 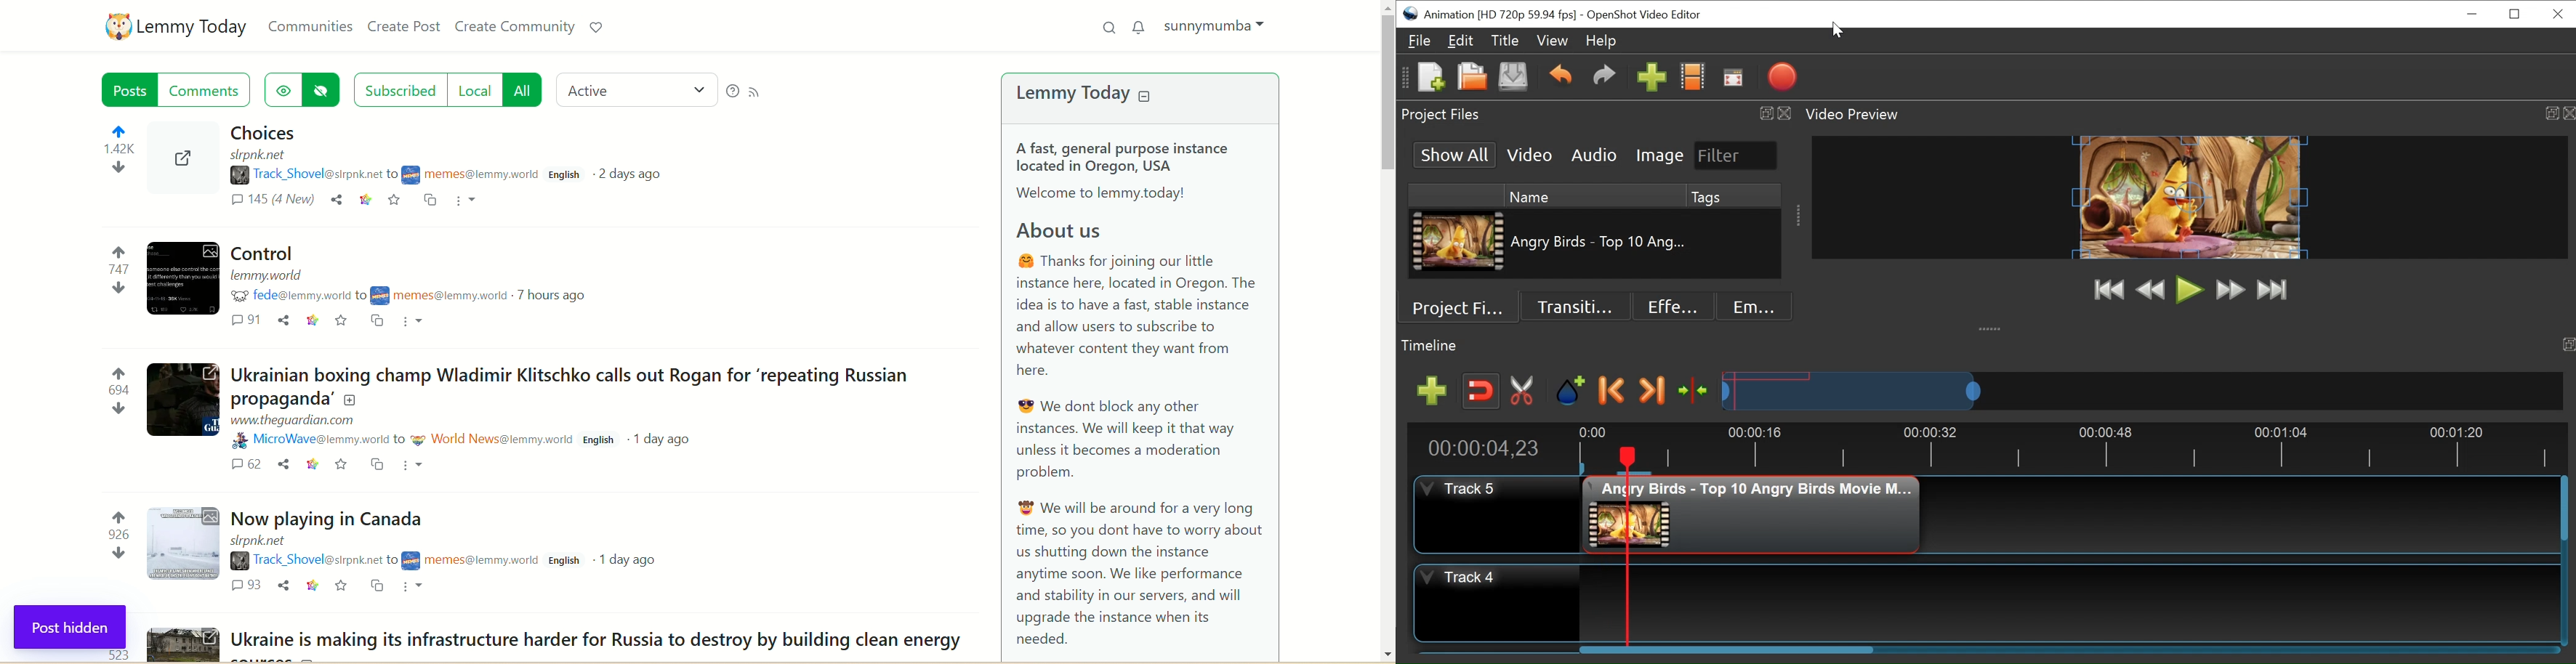 I want to click on username, so click(x=312, y=174).